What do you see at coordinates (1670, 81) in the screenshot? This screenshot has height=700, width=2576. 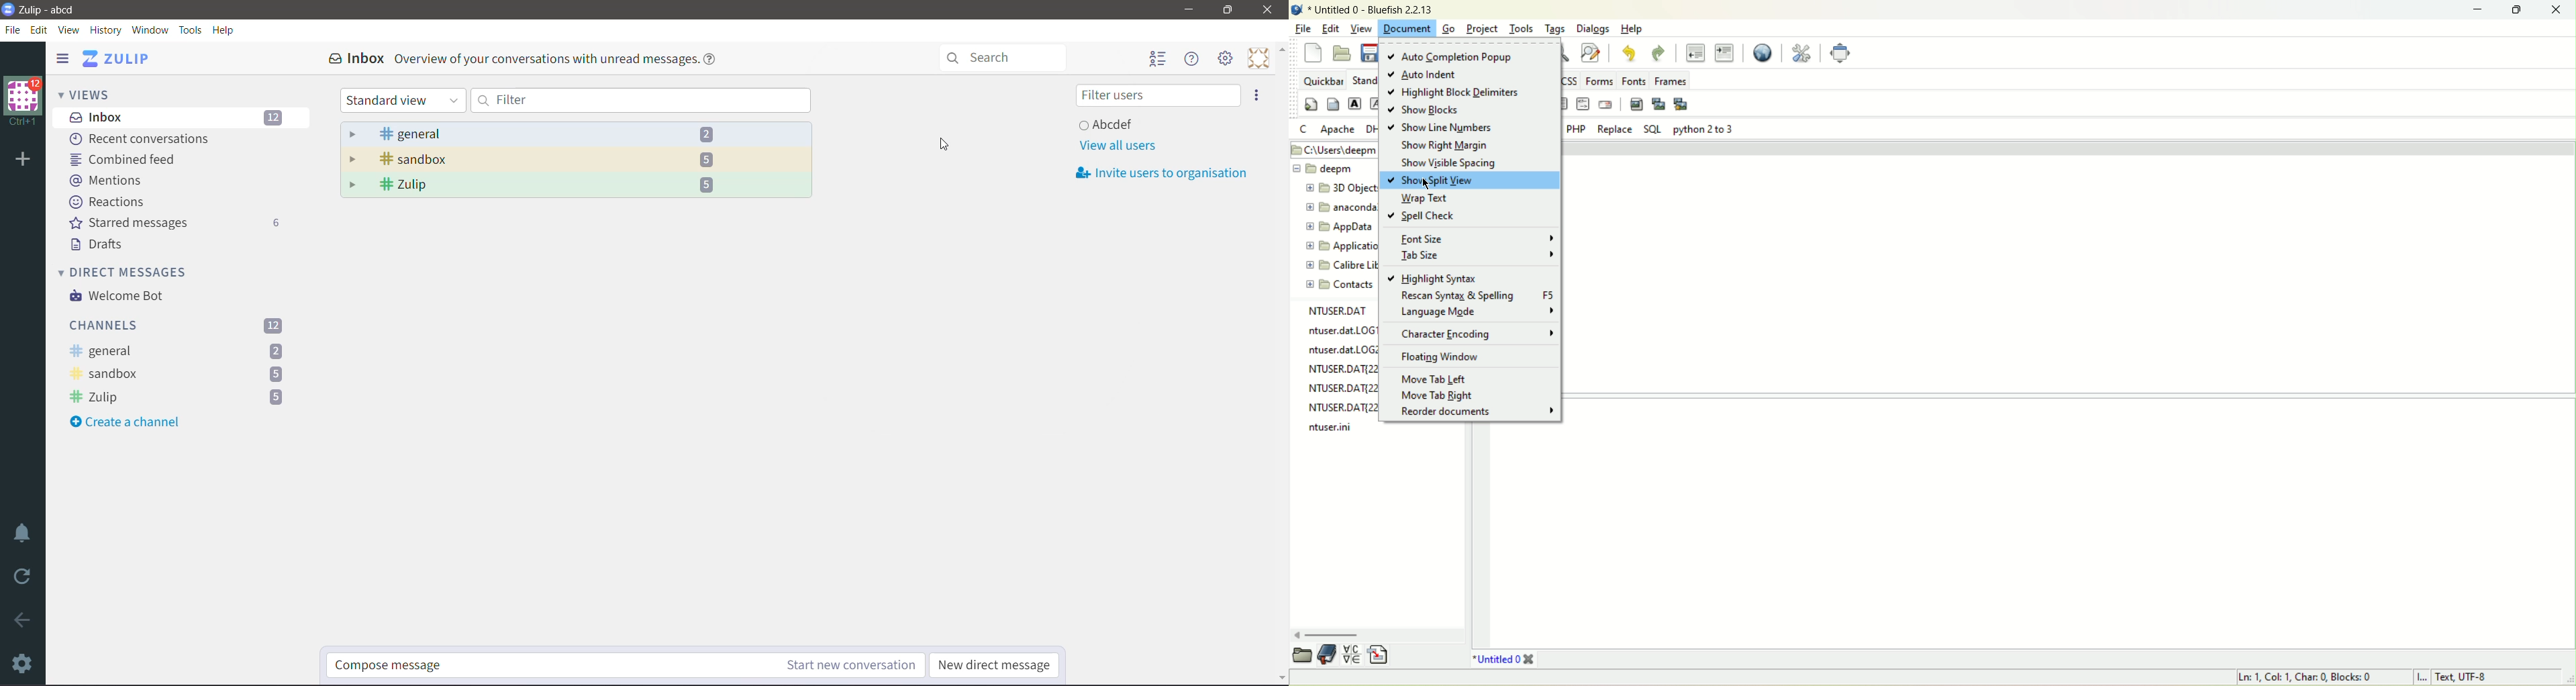 I see `frames` at bounding box center [1670, 81].